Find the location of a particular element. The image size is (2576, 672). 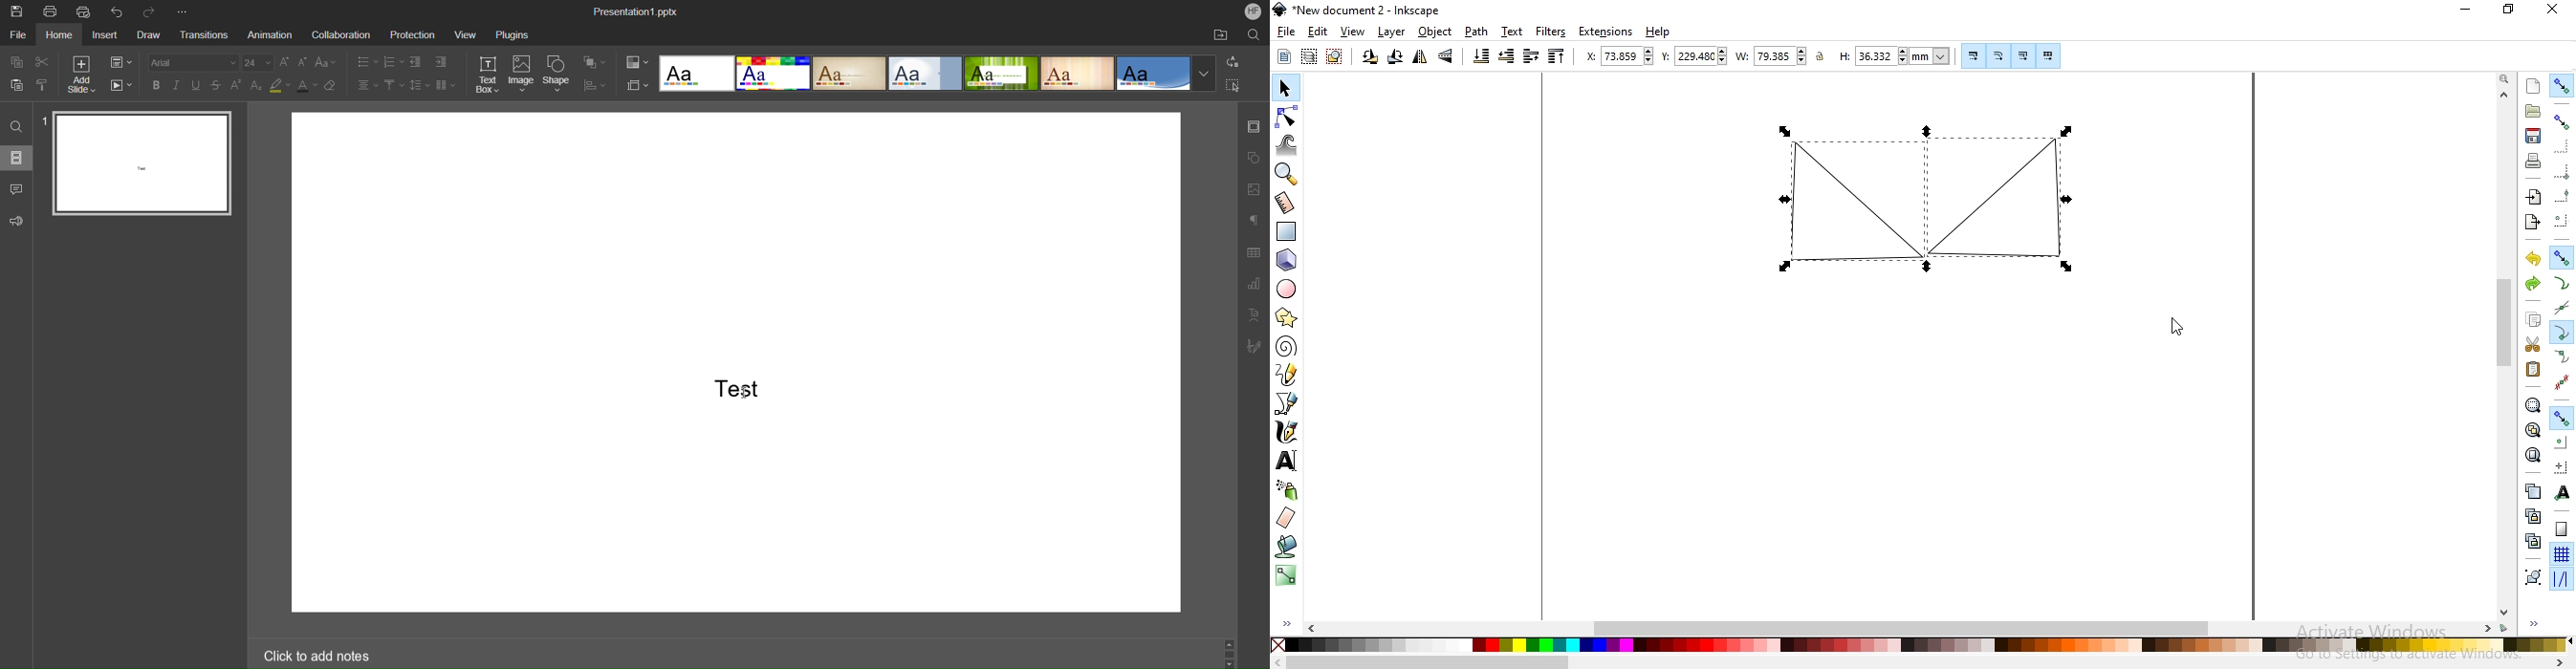

snap other points  is located at coordinates (2561, 418).